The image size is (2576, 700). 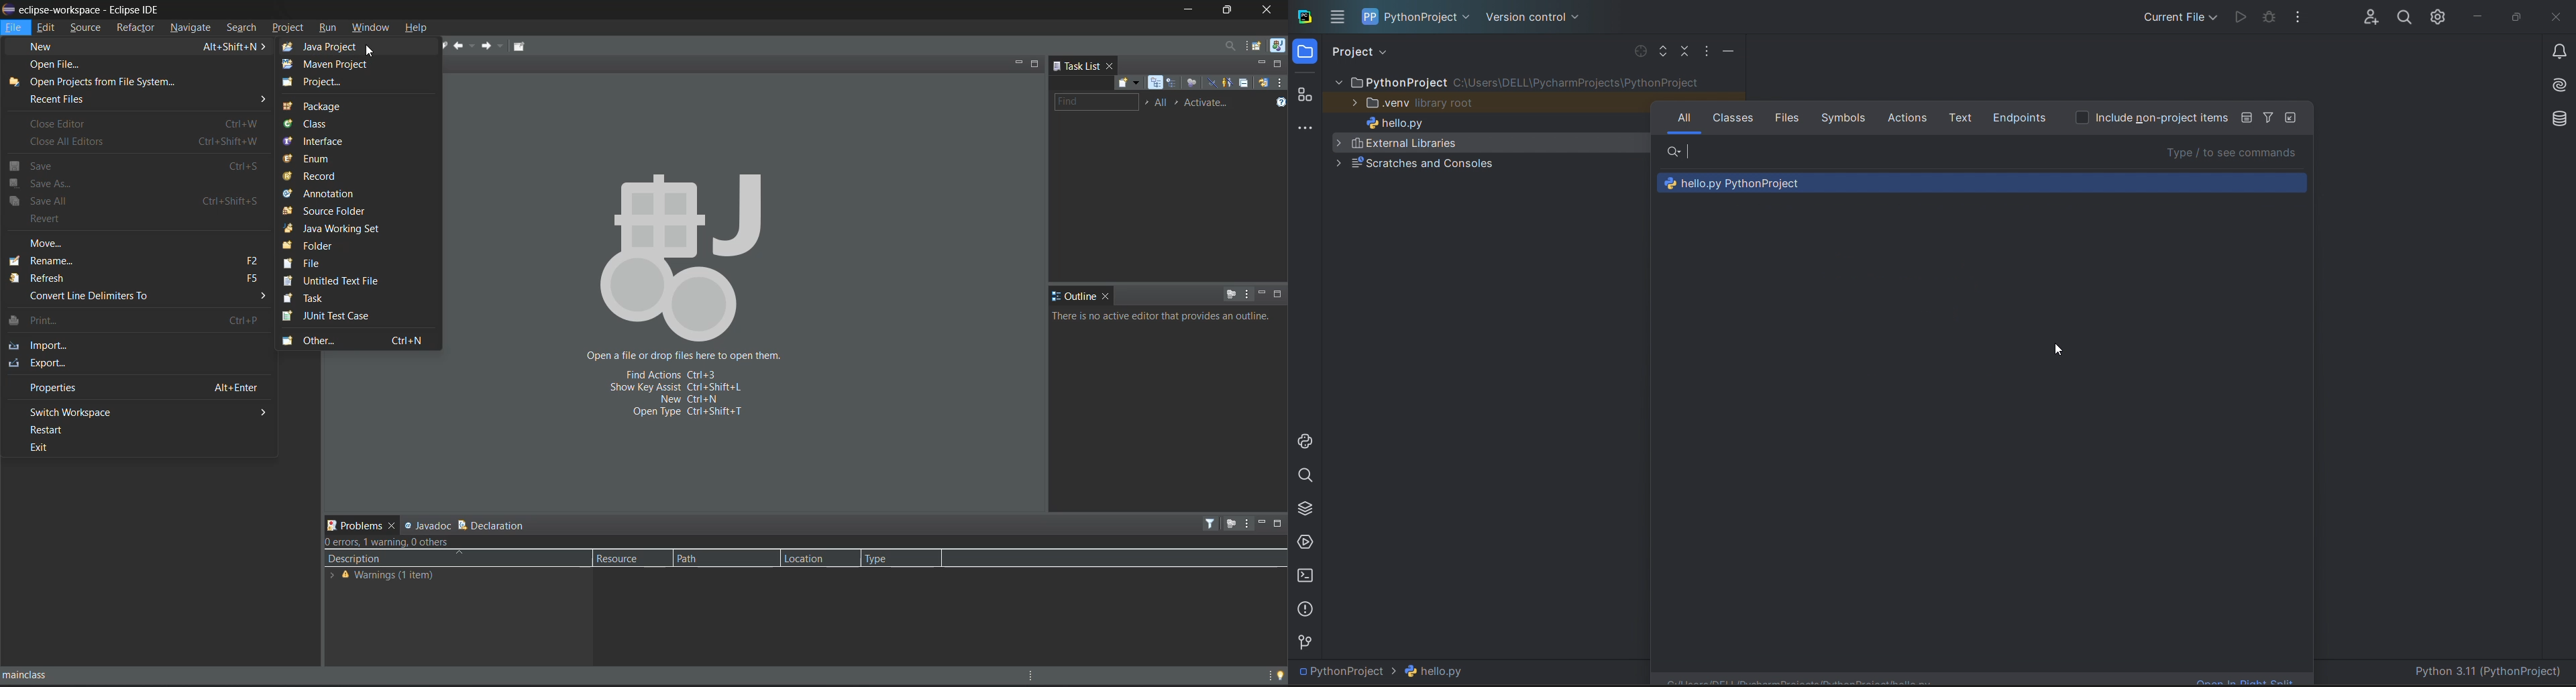 I want to click on open file, so click(x=137, y=63).